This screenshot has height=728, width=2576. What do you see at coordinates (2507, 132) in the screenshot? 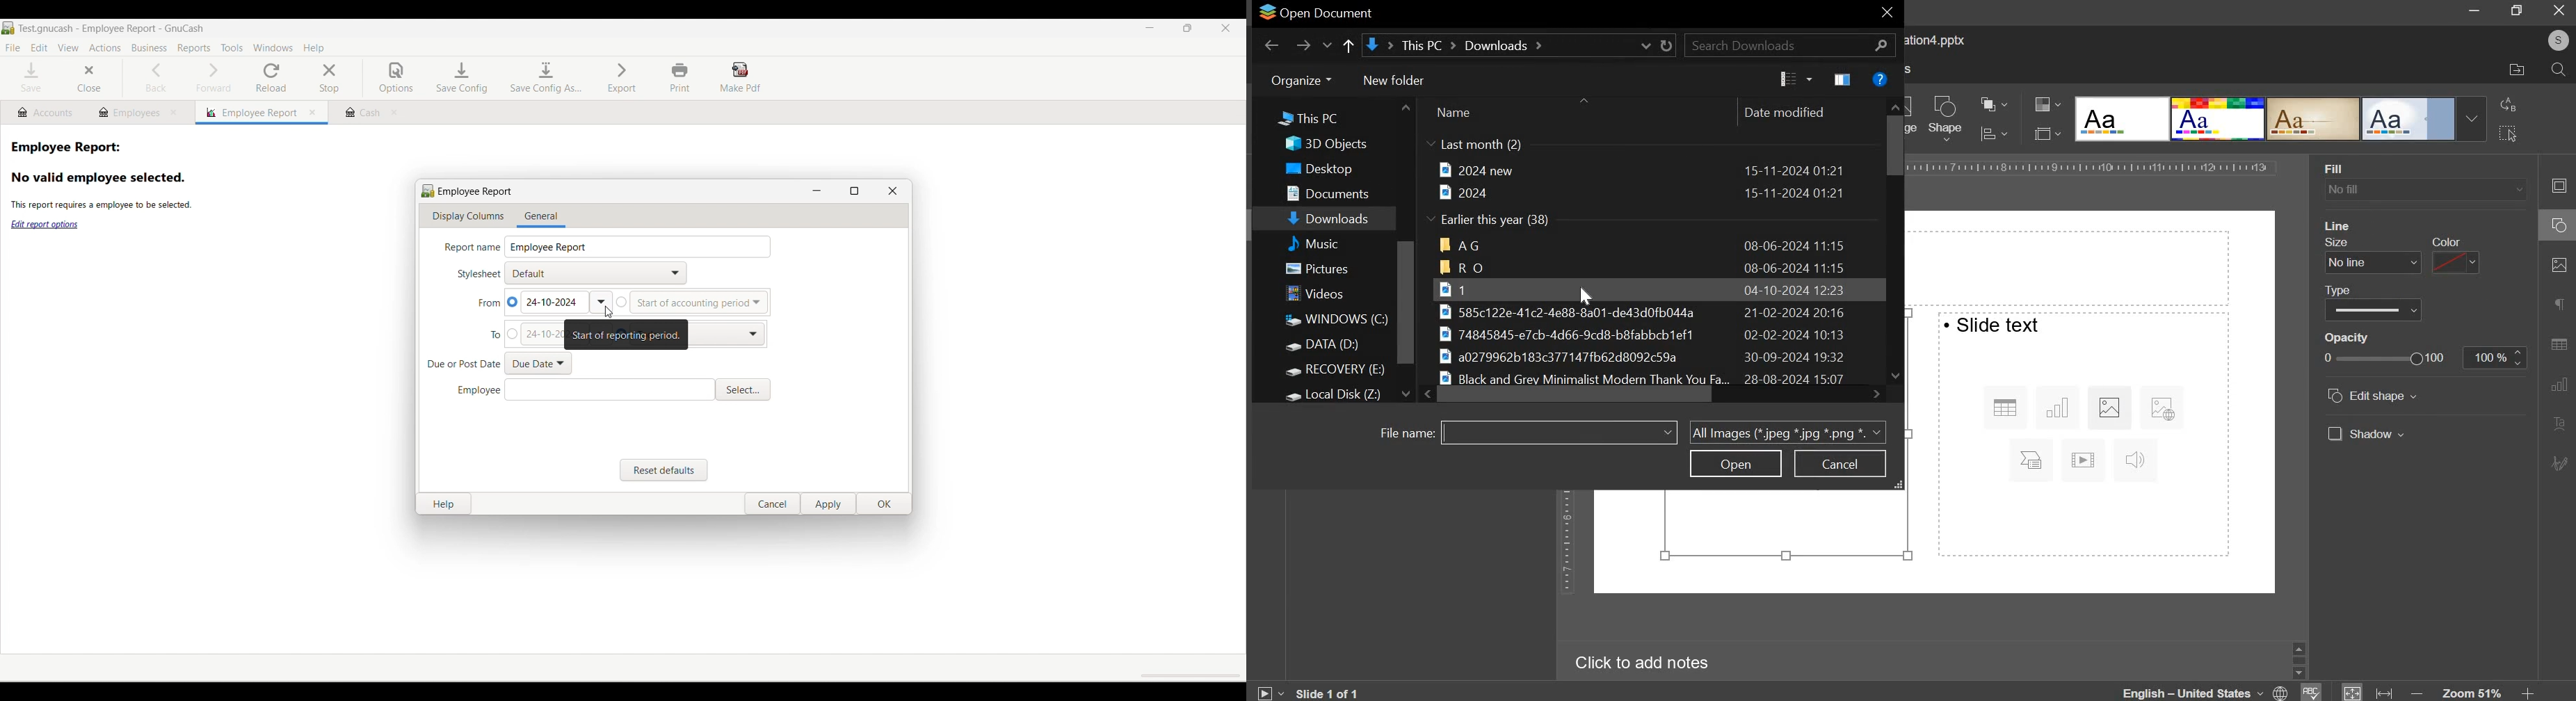
I see `select` at bounding box center [2507, 132].